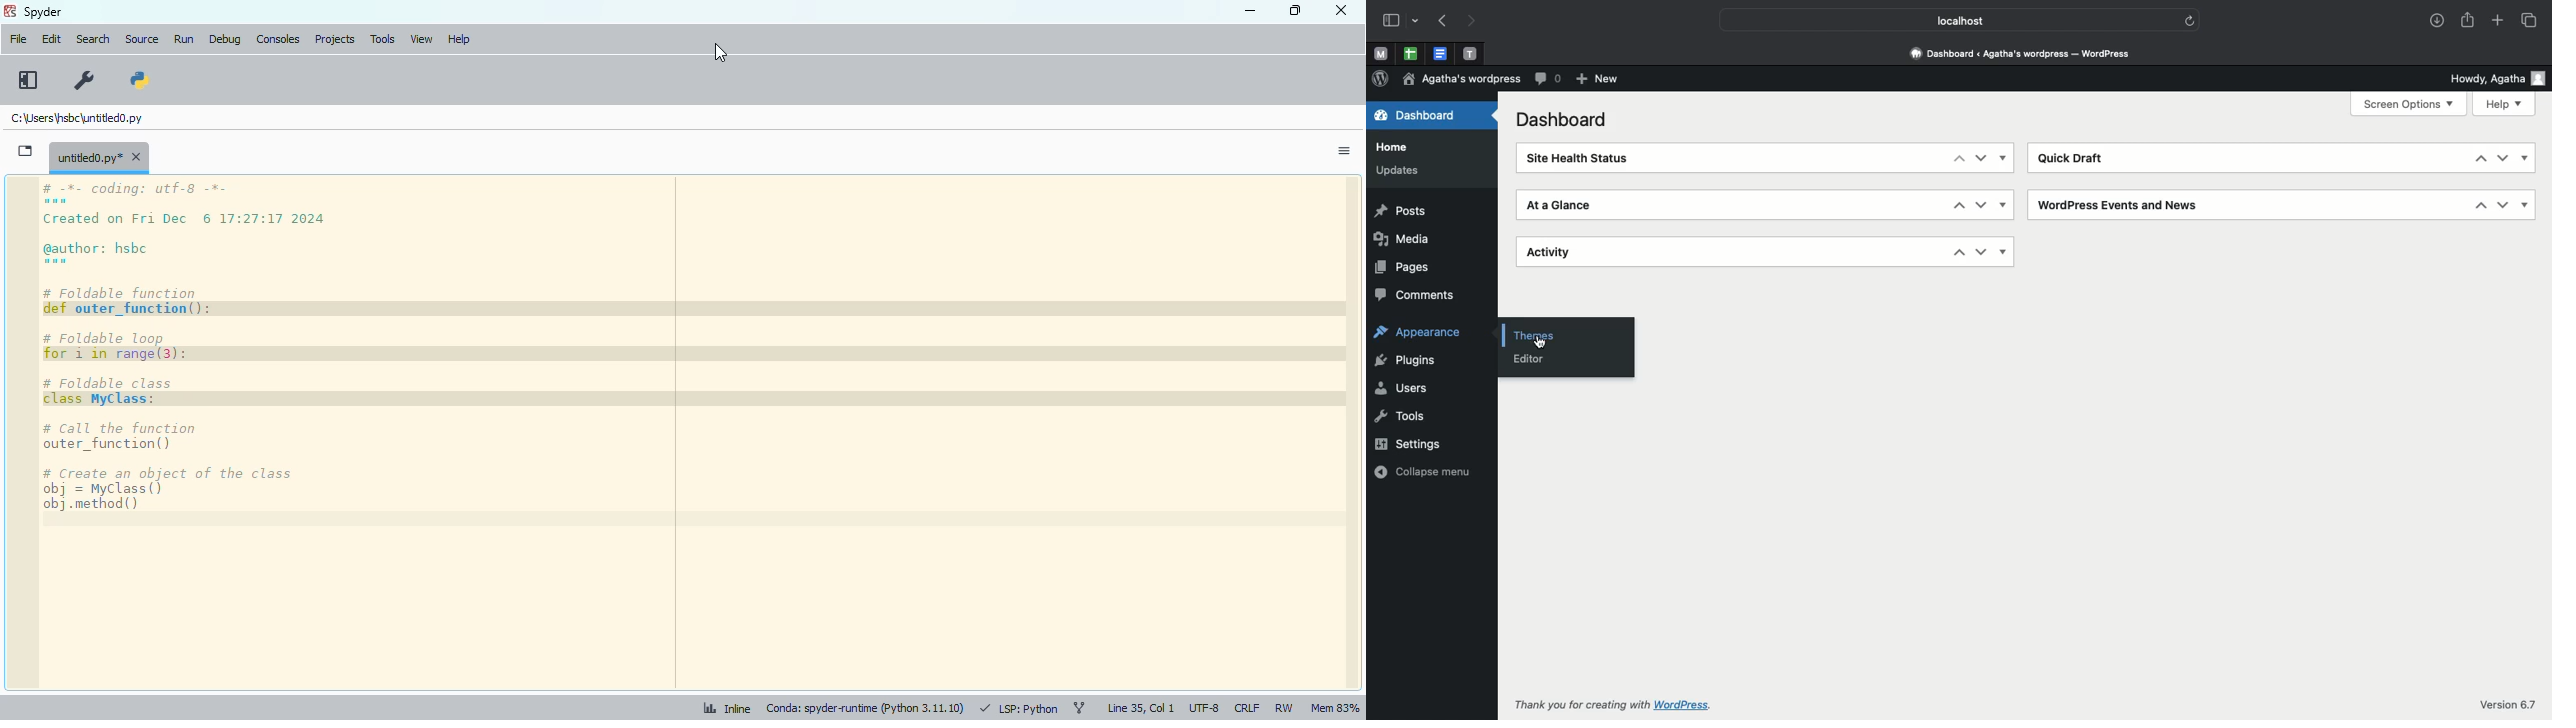  Describe the element at coordinates (44, 12) in the screenshot. I see `spyder` at that location.